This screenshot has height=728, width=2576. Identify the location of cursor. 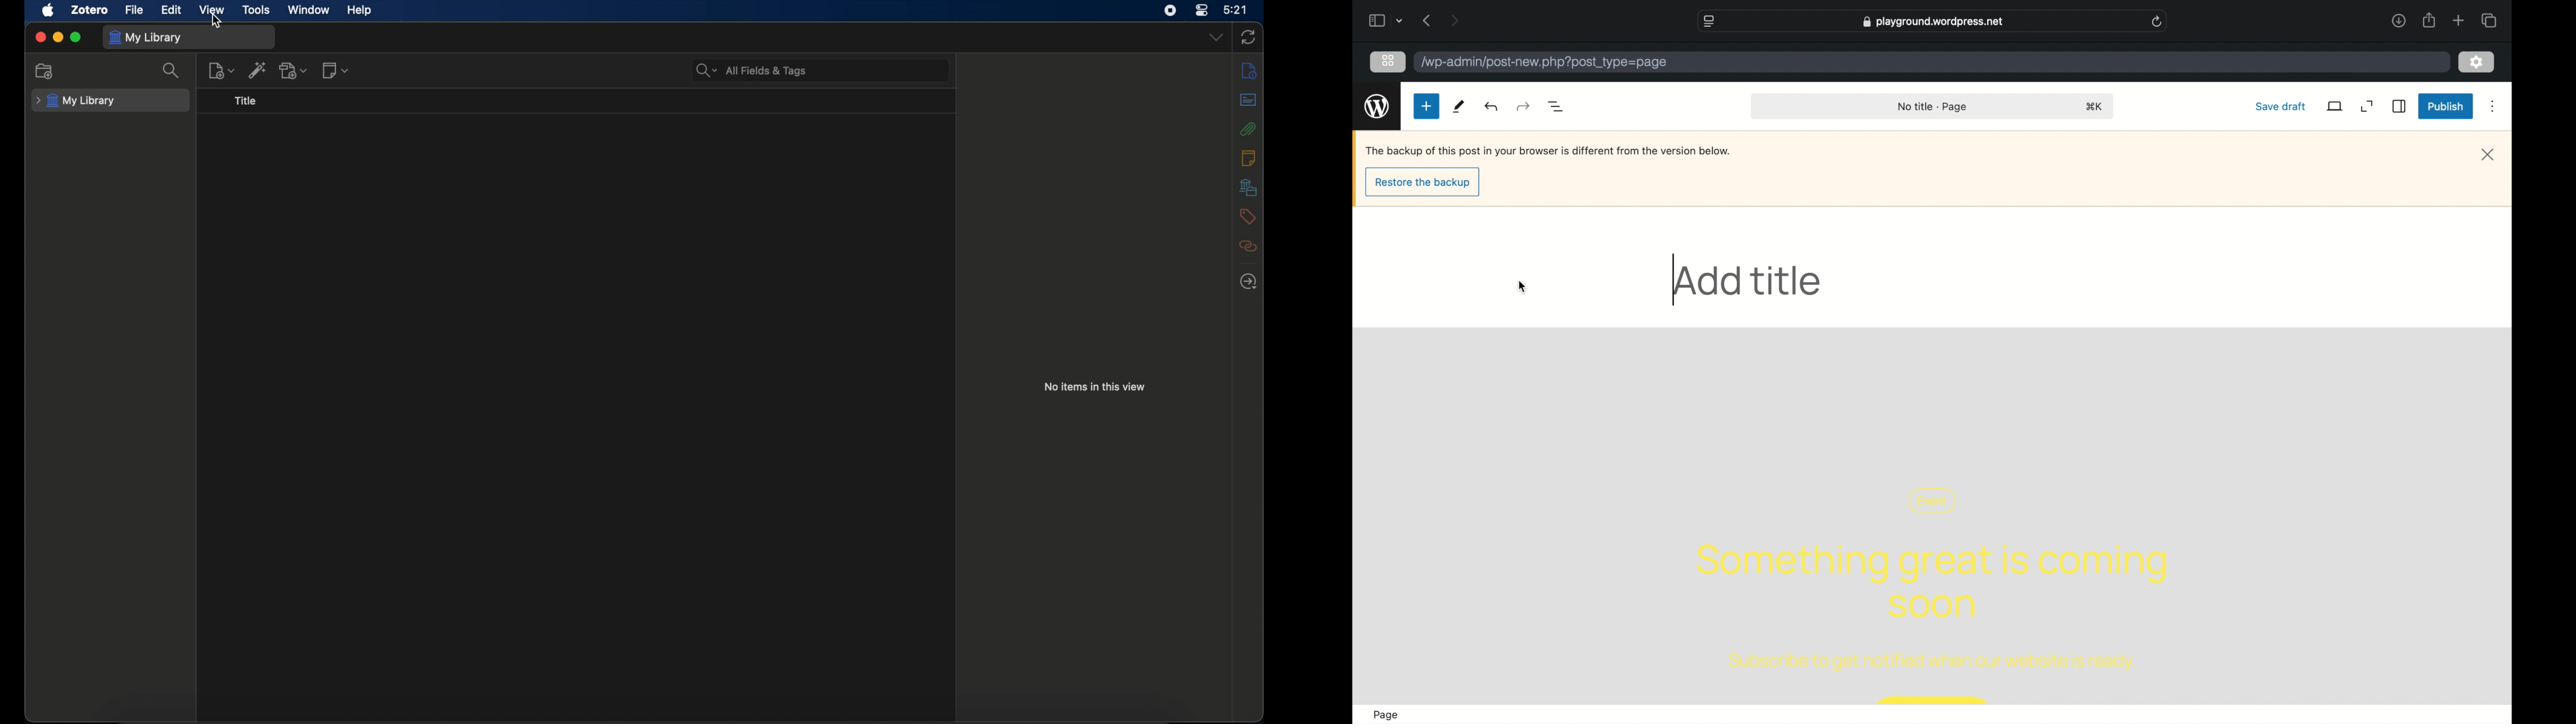
(217, 21).